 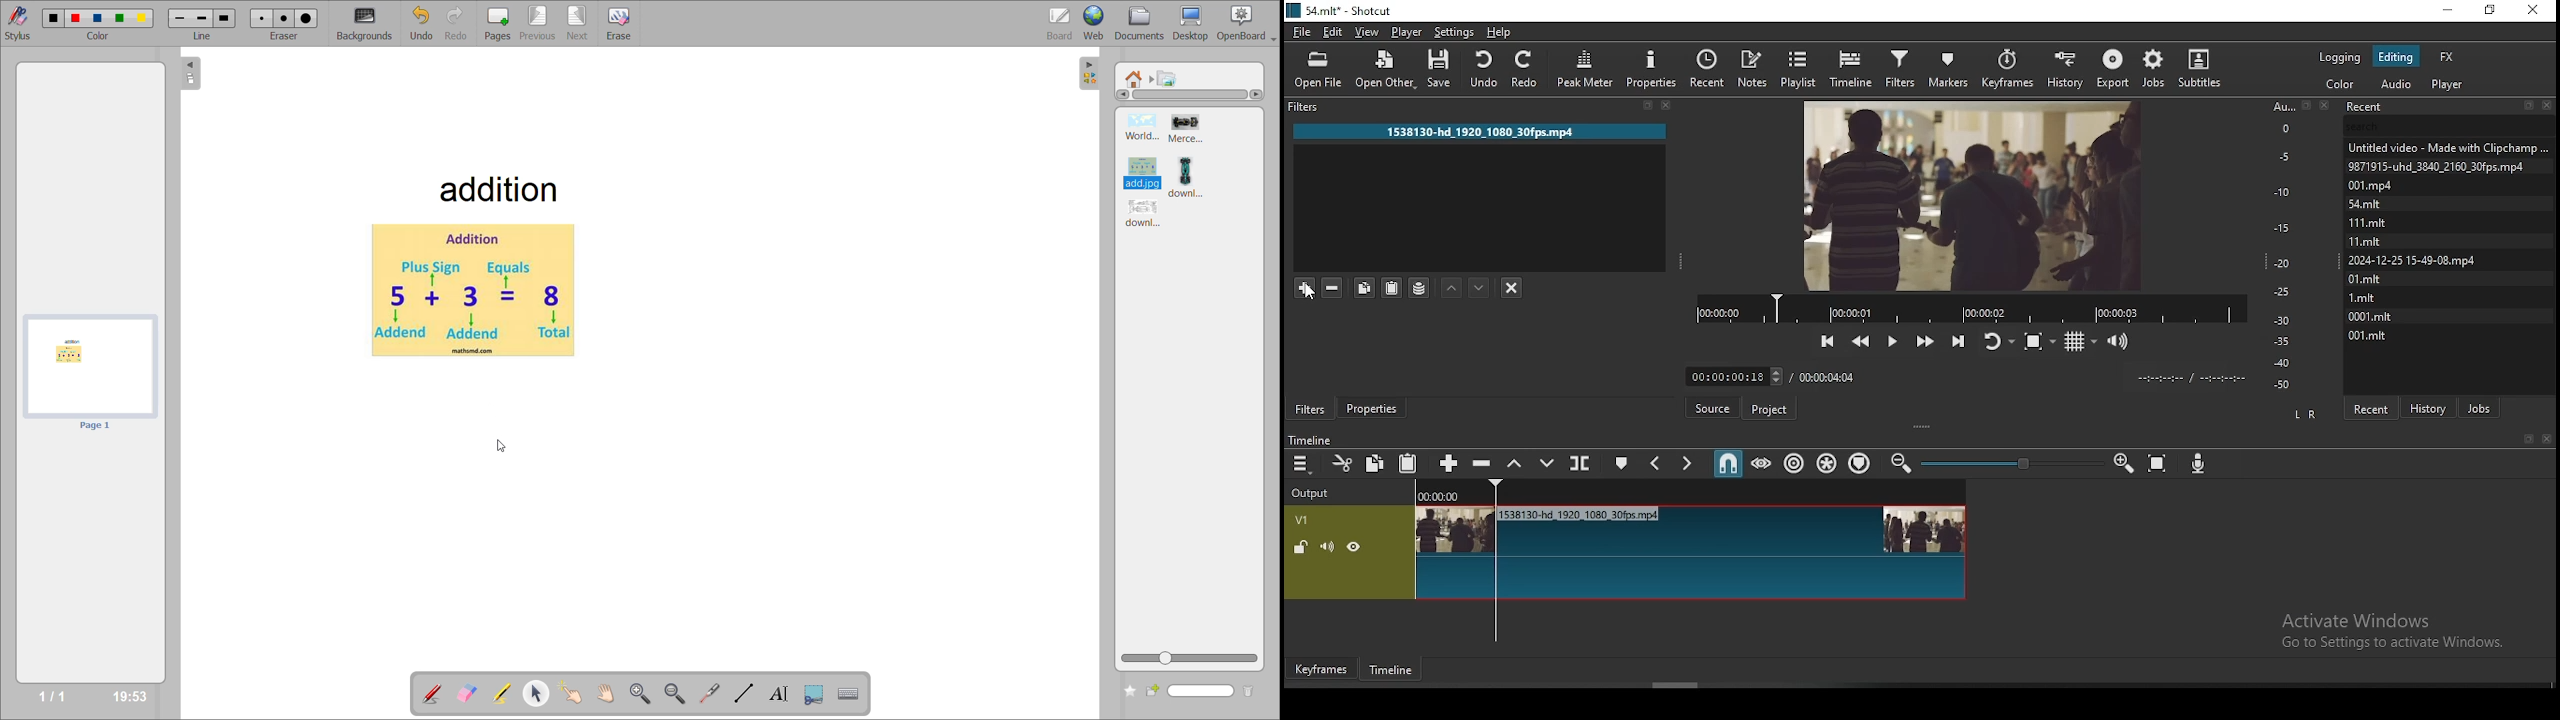 I want to click on move filter up, so click(x=1451, y=288).